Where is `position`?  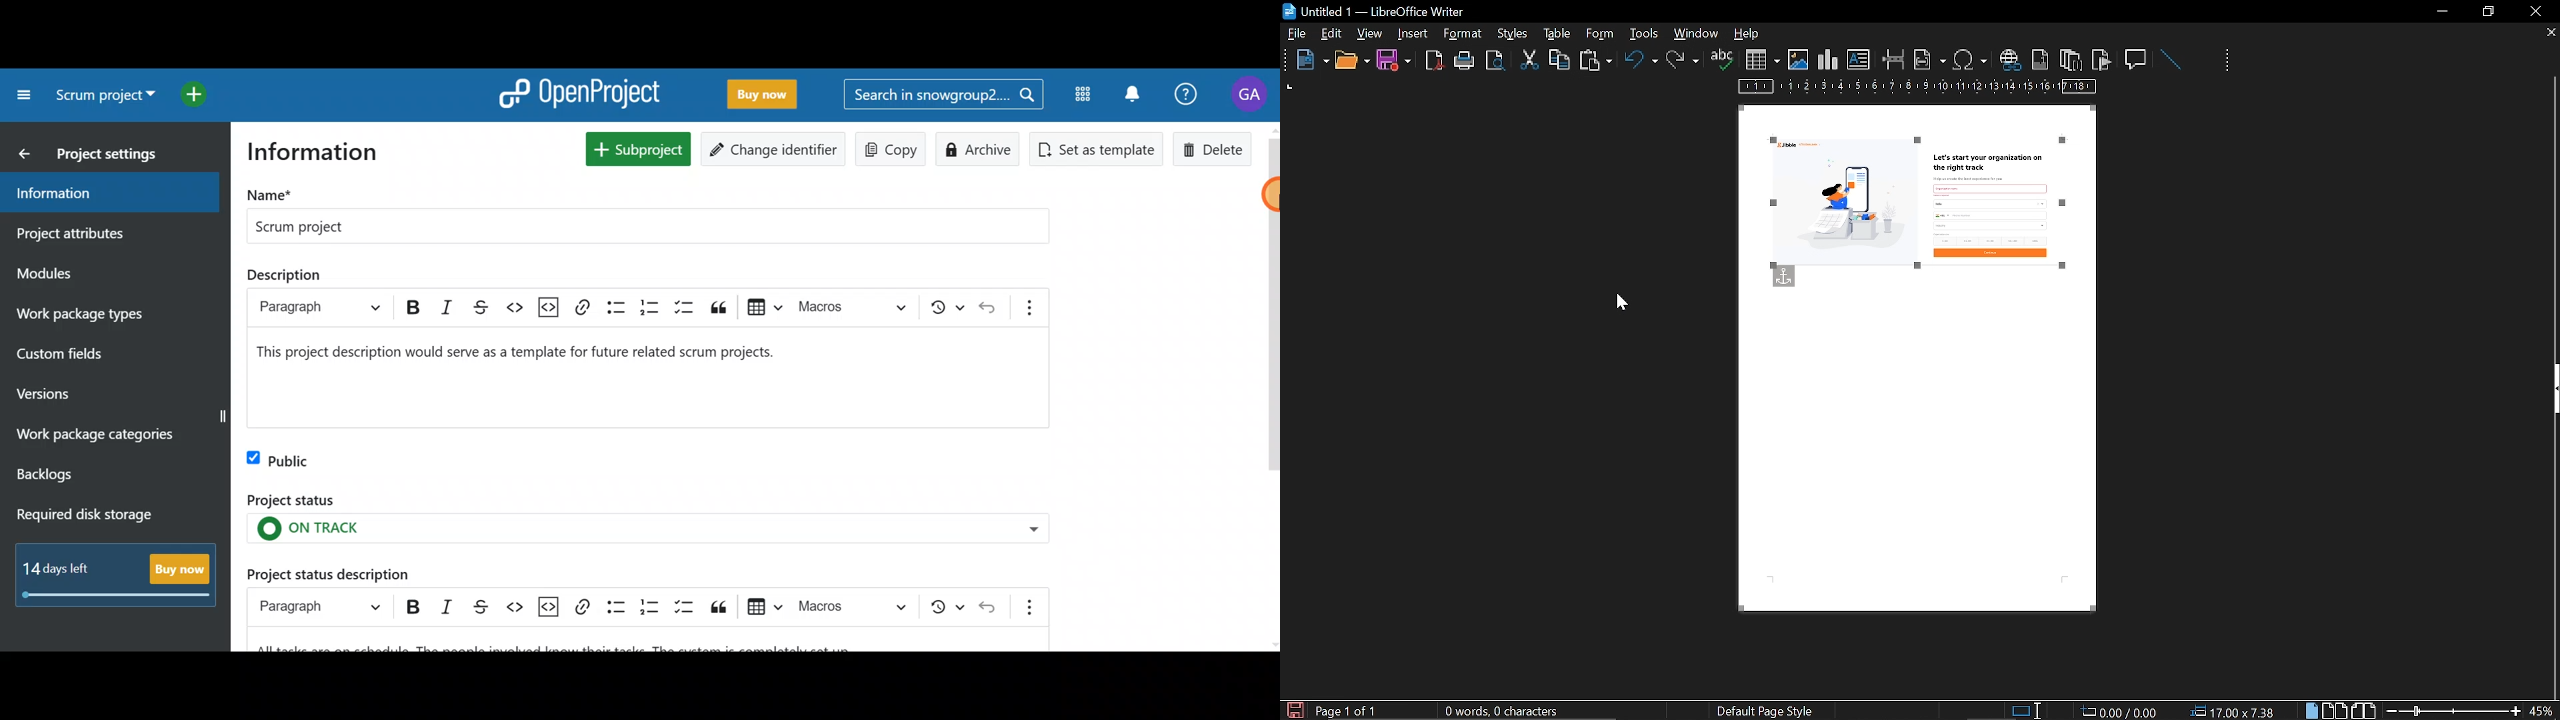 position is located at coordinates (2236, 711).